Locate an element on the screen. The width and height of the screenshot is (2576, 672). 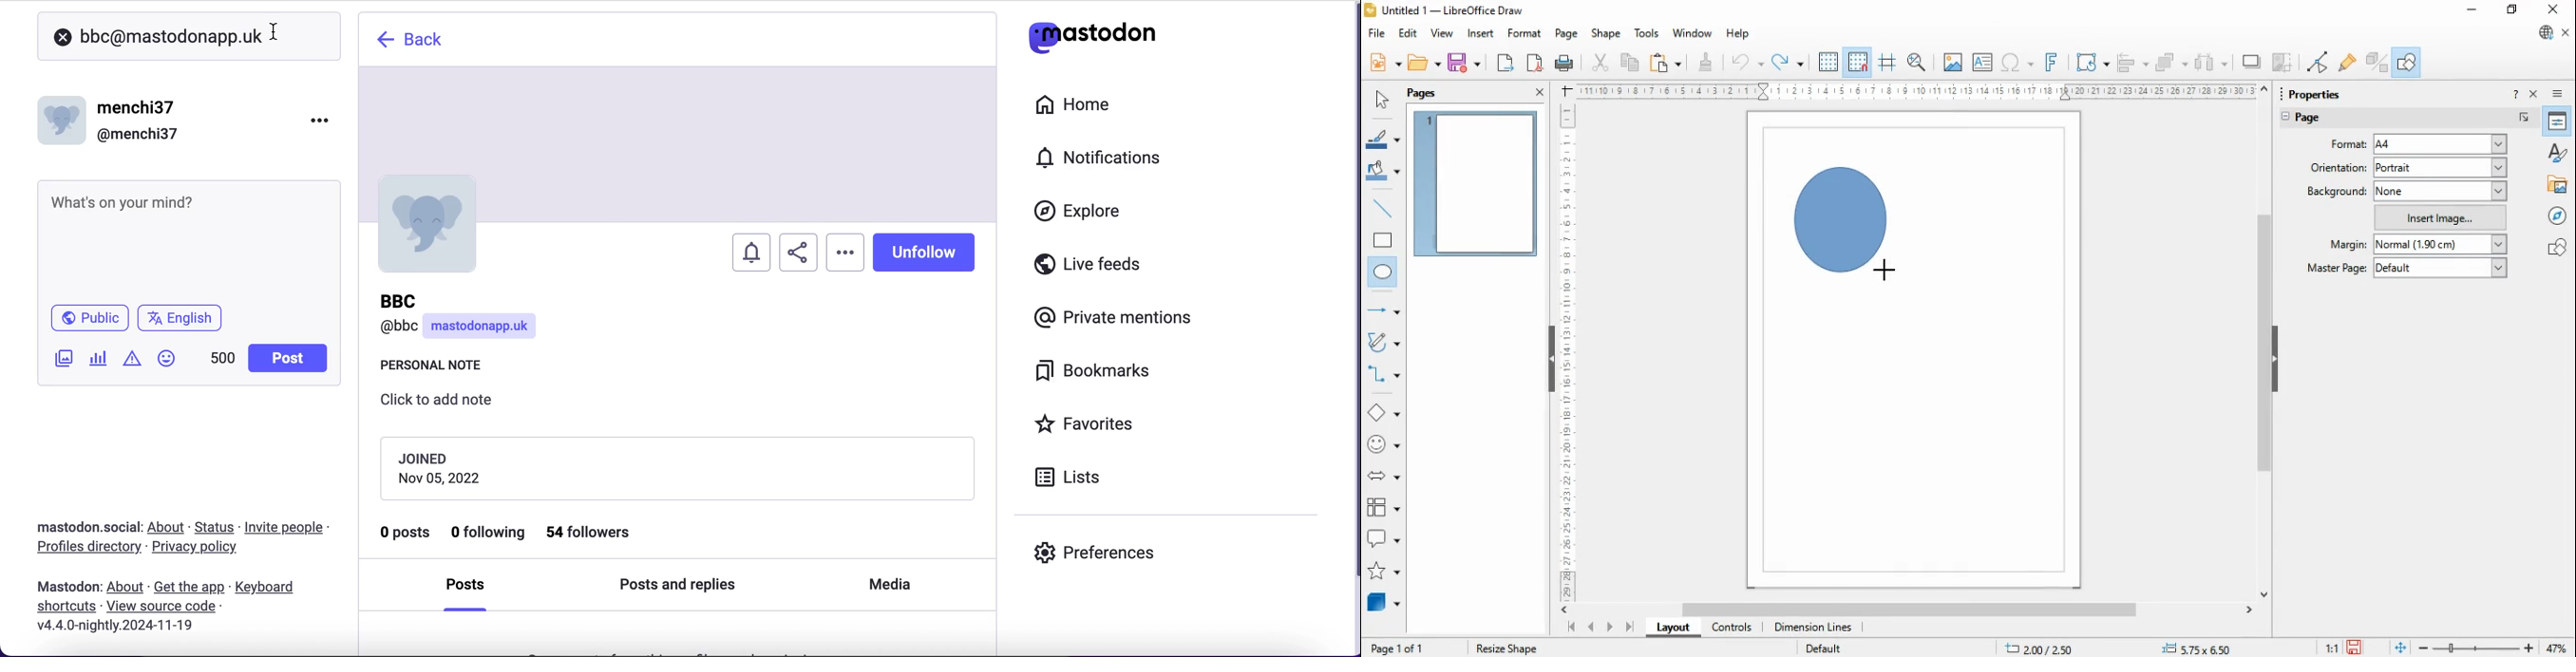
live feeds is located at coordinates (1088, 268).